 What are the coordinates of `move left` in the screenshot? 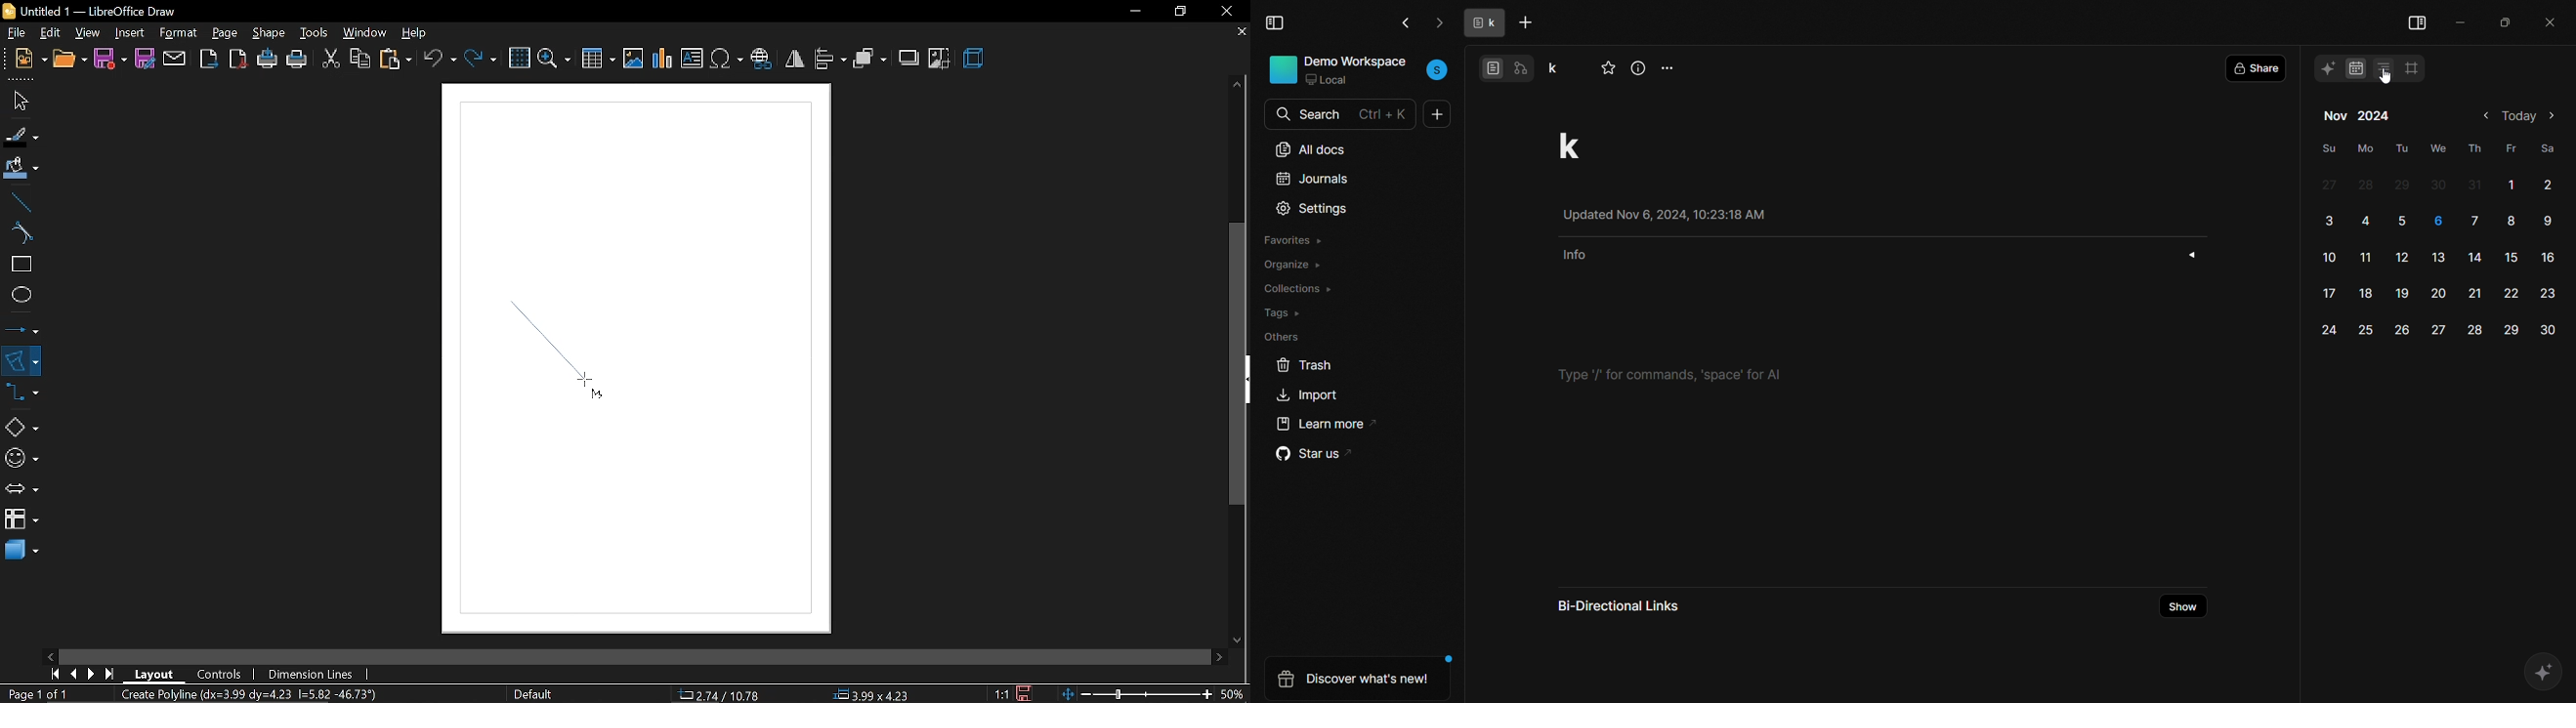 It's located at (50, 655).